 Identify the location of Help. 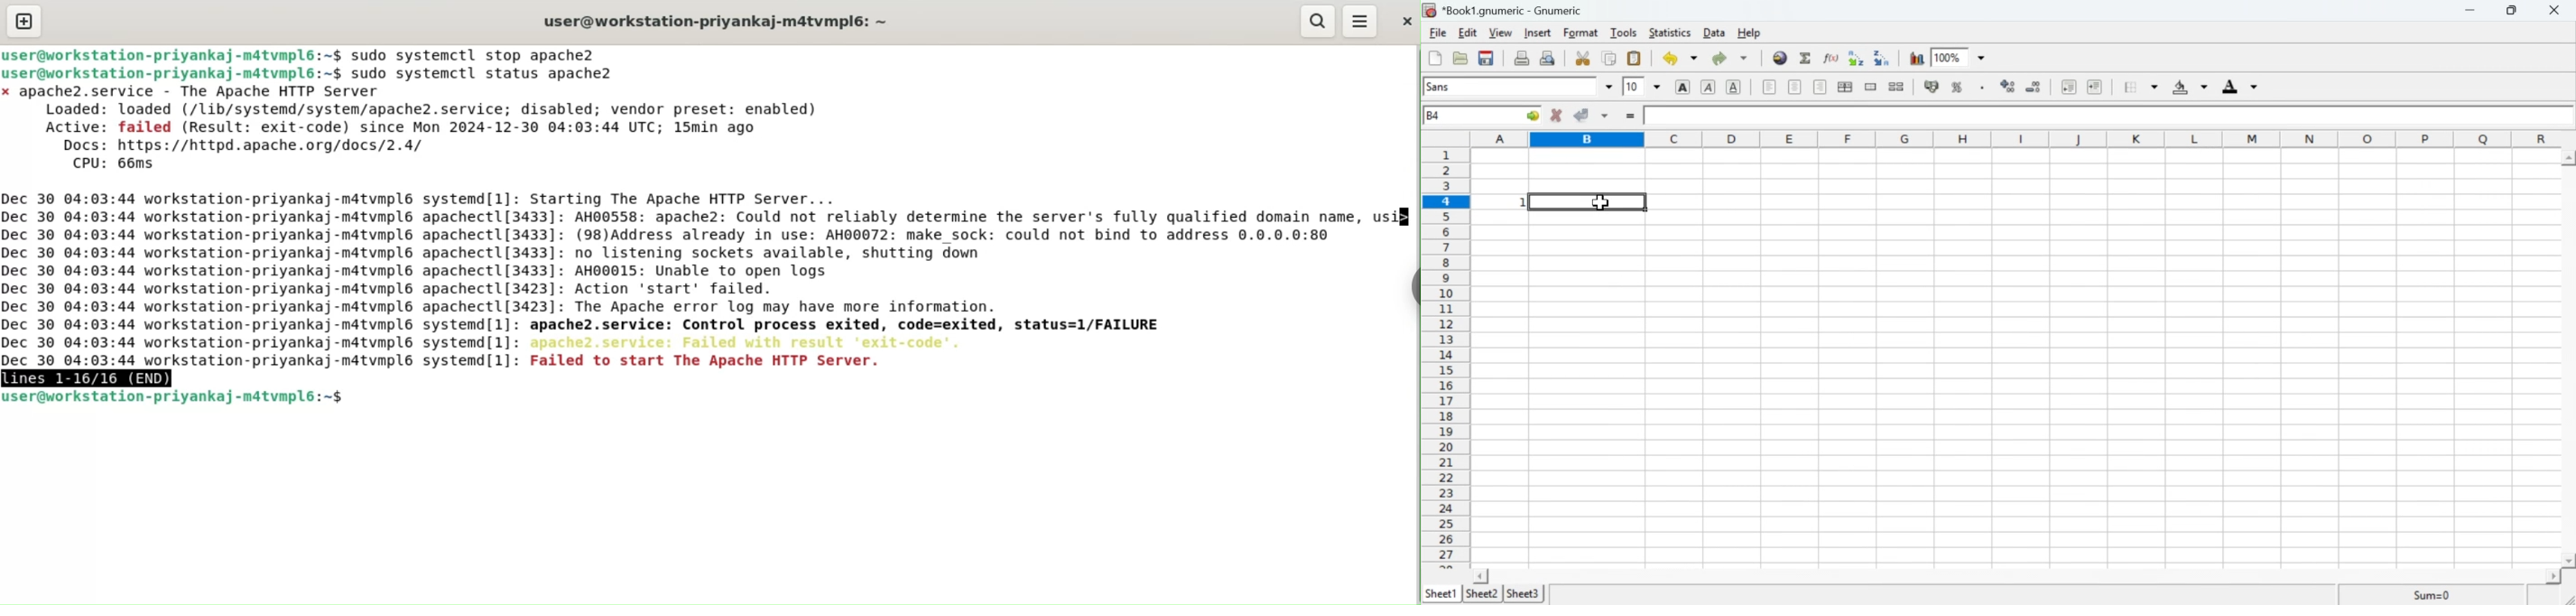
(1755, 33).